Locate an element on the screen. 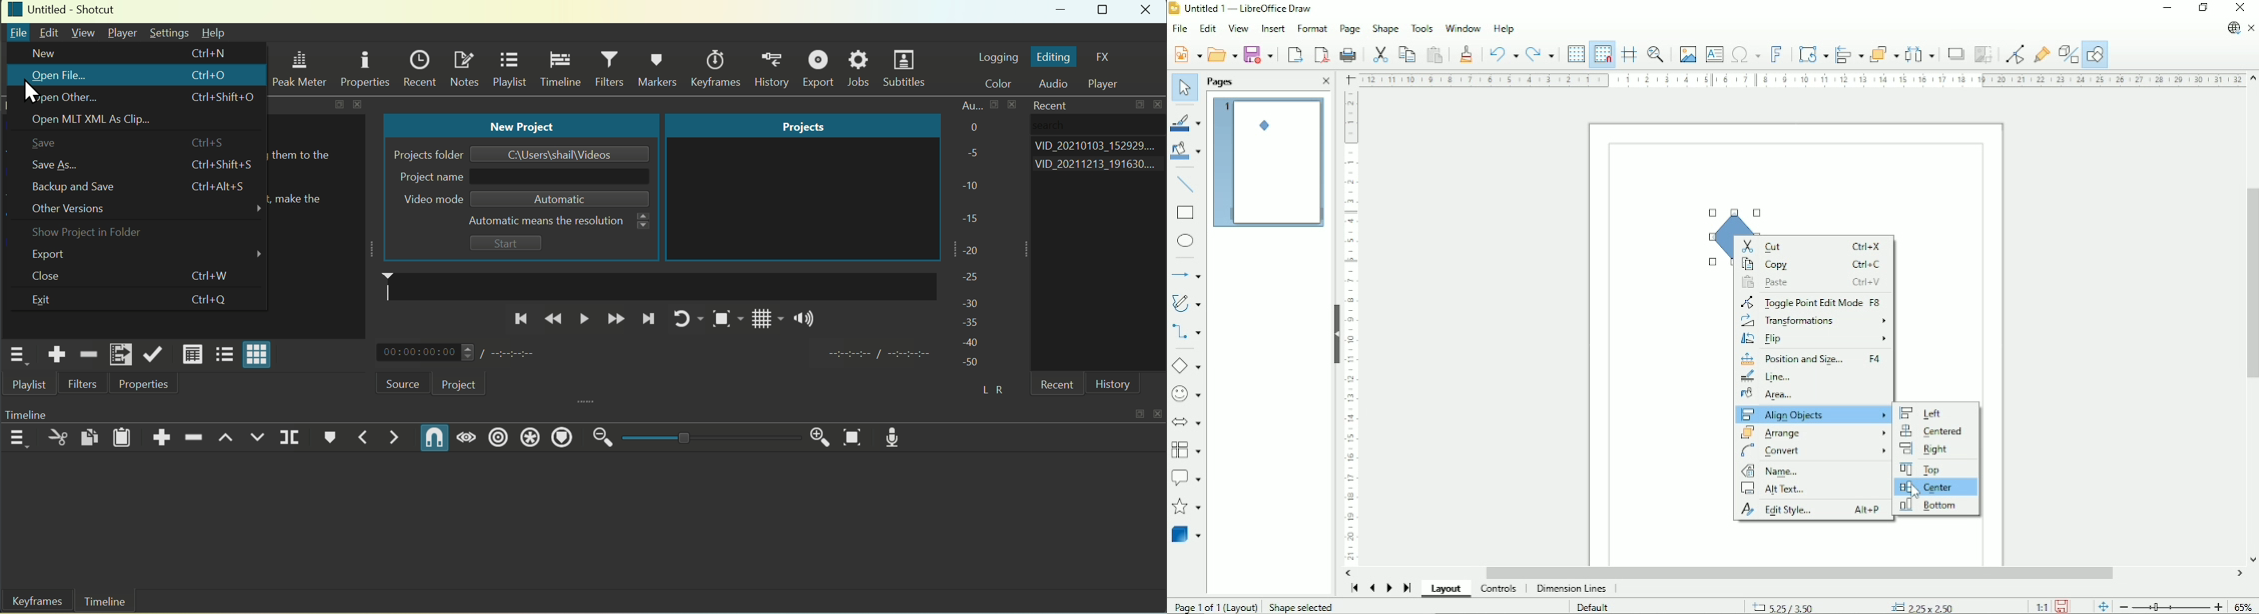 The height and width of the screenshot is (616, 2268). Curves and polygons is located at coordinates (1187, 302).